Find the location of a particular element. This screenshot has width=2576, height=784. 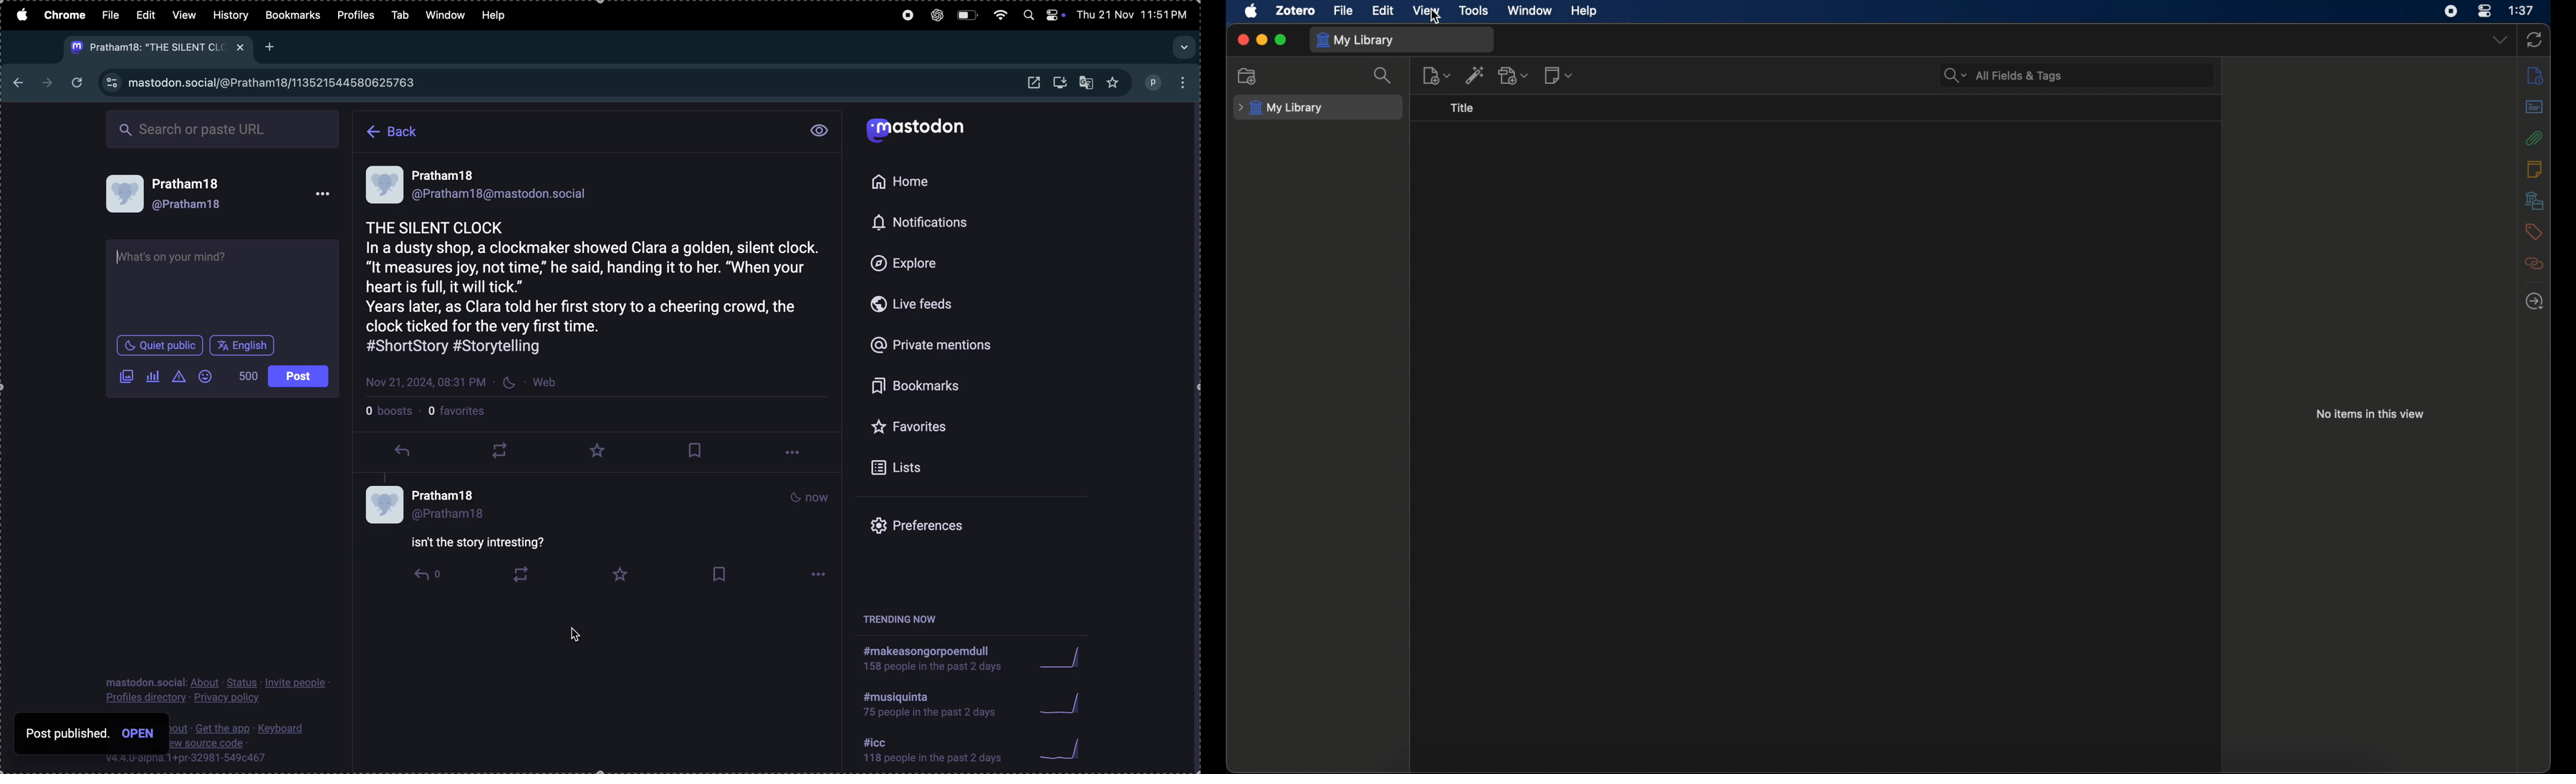

minimize is located at coordinates (1261, 39).